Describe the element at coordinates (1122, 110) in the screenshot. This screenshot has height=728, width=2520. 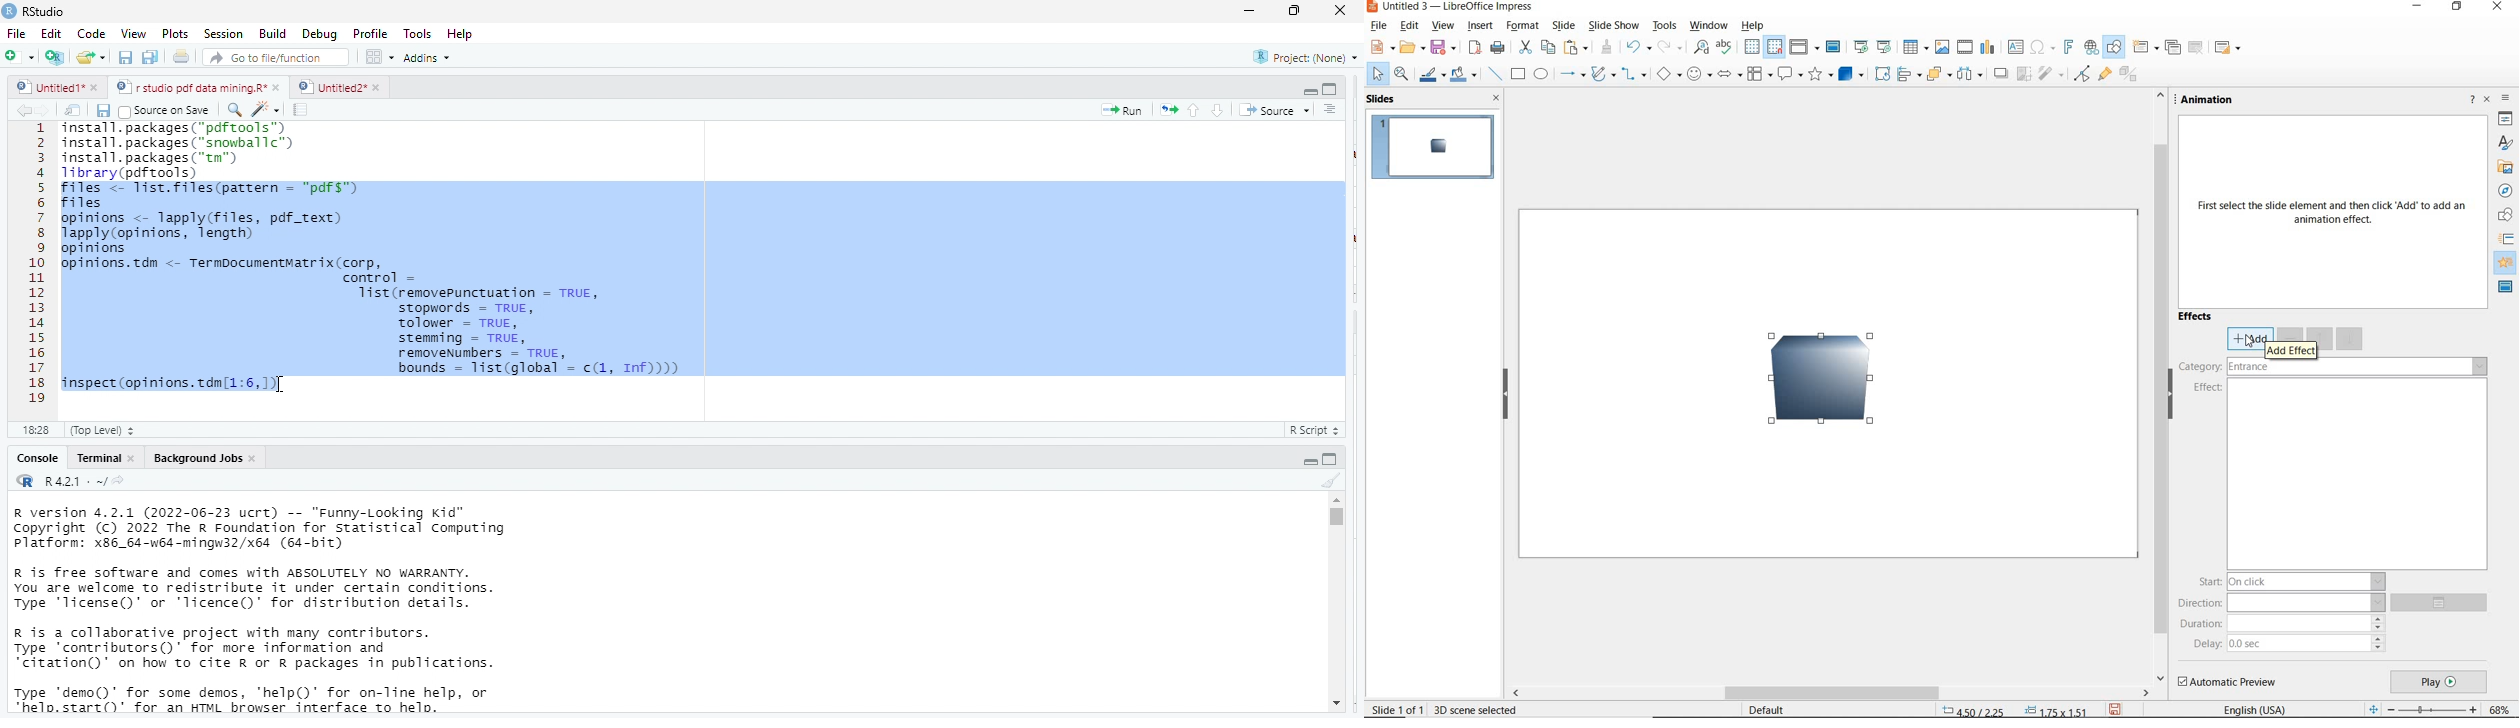
I see `run` at that location.